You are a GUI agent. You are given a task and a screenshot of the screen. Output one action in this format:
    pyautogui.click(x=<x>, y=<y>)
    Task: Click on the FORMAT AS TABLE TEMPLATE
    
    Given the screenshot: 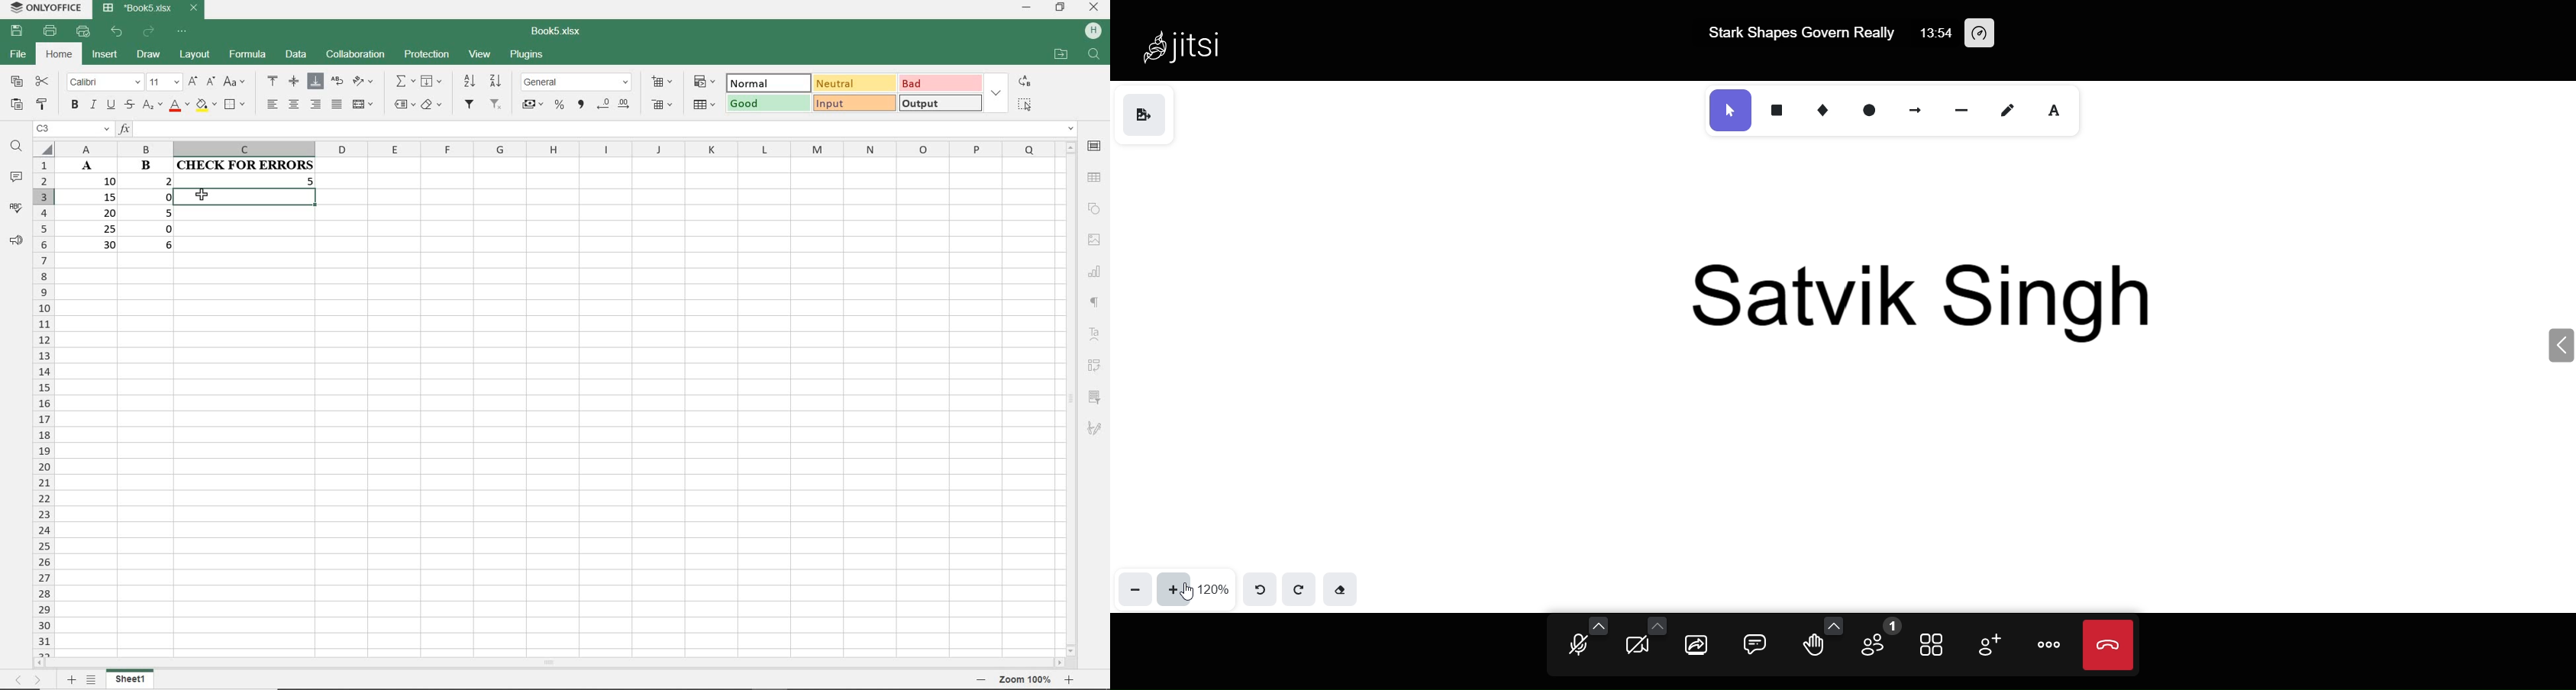 What is the action you would take?
    pyautogui.click(x=704, y=104)
    